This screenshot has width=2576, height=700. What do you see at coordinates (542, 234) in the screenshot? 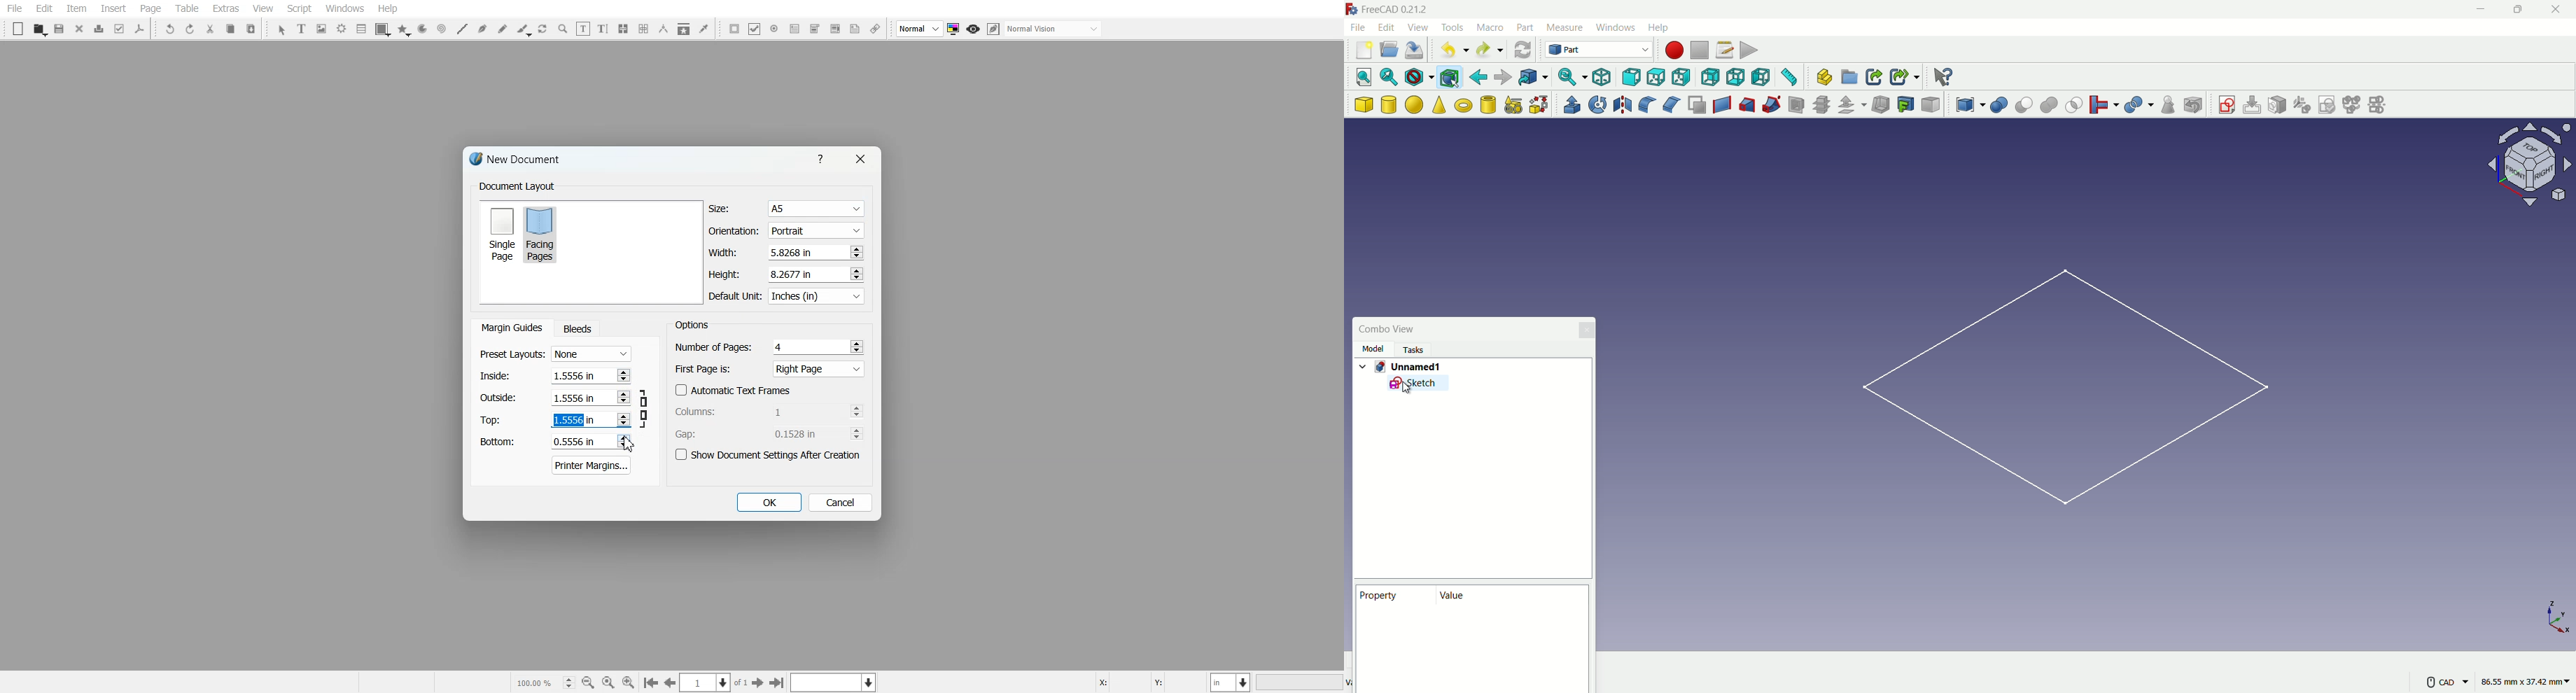
I see `Facing Pages` at bounding box center [542, 234].